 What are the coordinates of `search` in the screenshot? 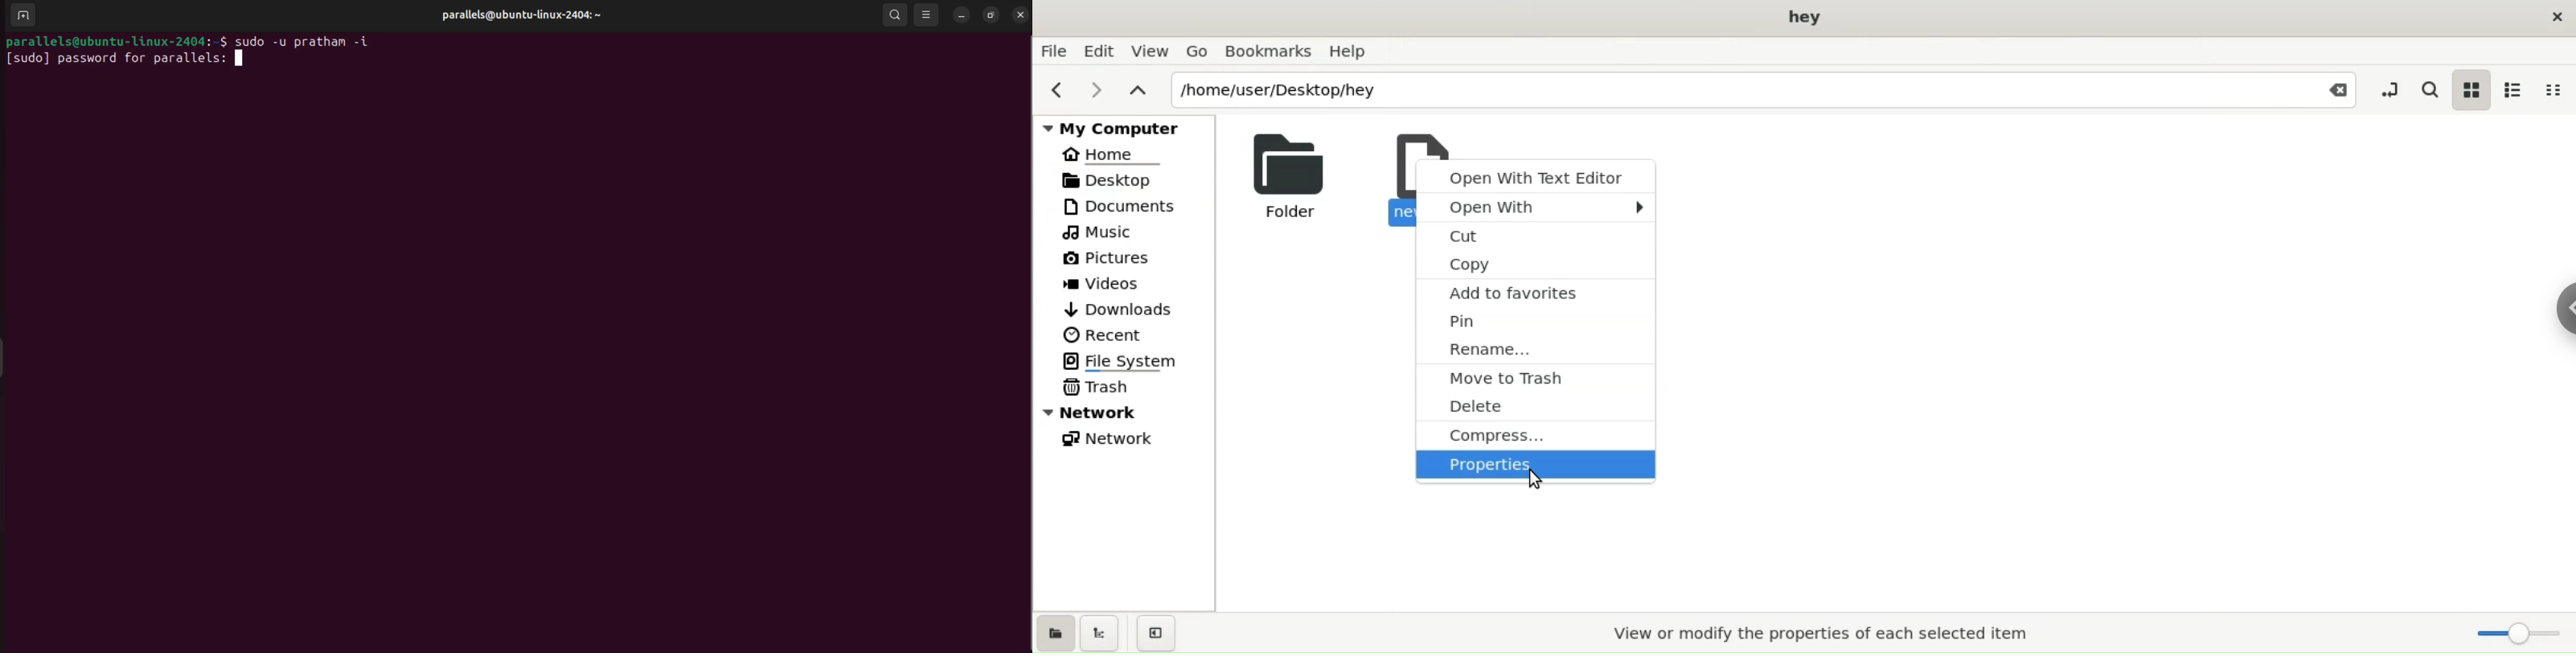 It's located at (895, 16).